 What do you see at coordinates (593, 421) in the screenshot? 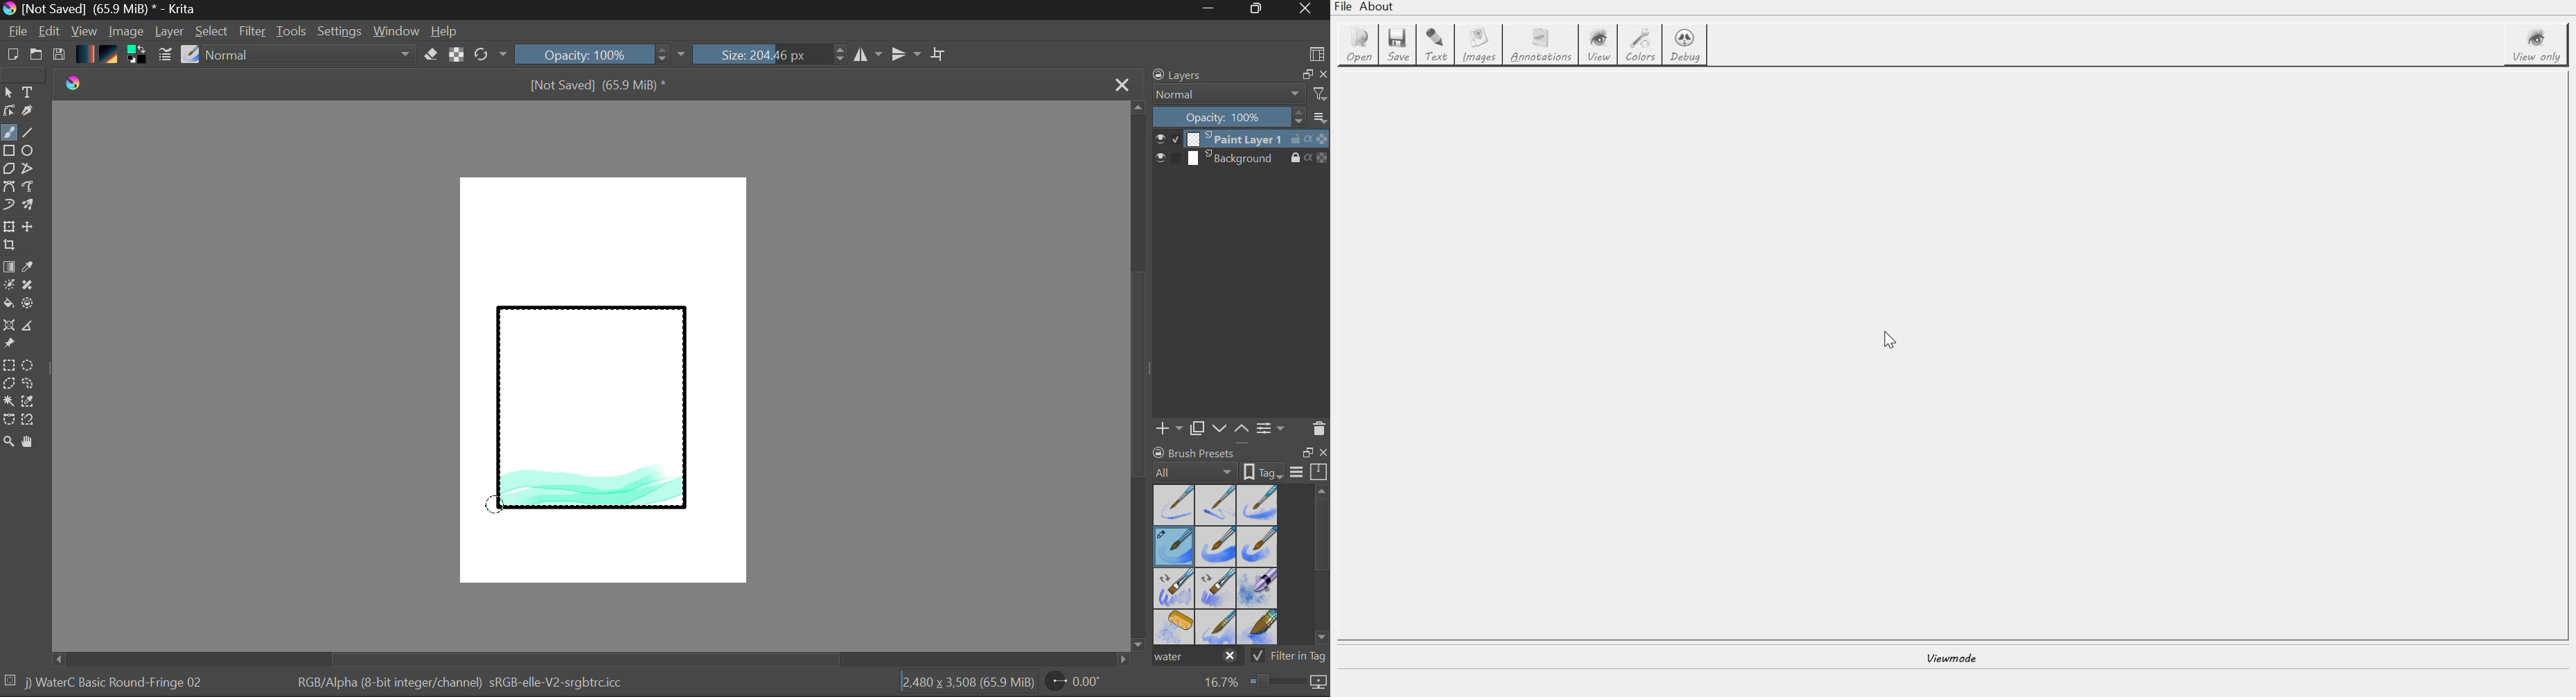
I see `Rectangle Shape Selected` at bounding box center [593, 421].